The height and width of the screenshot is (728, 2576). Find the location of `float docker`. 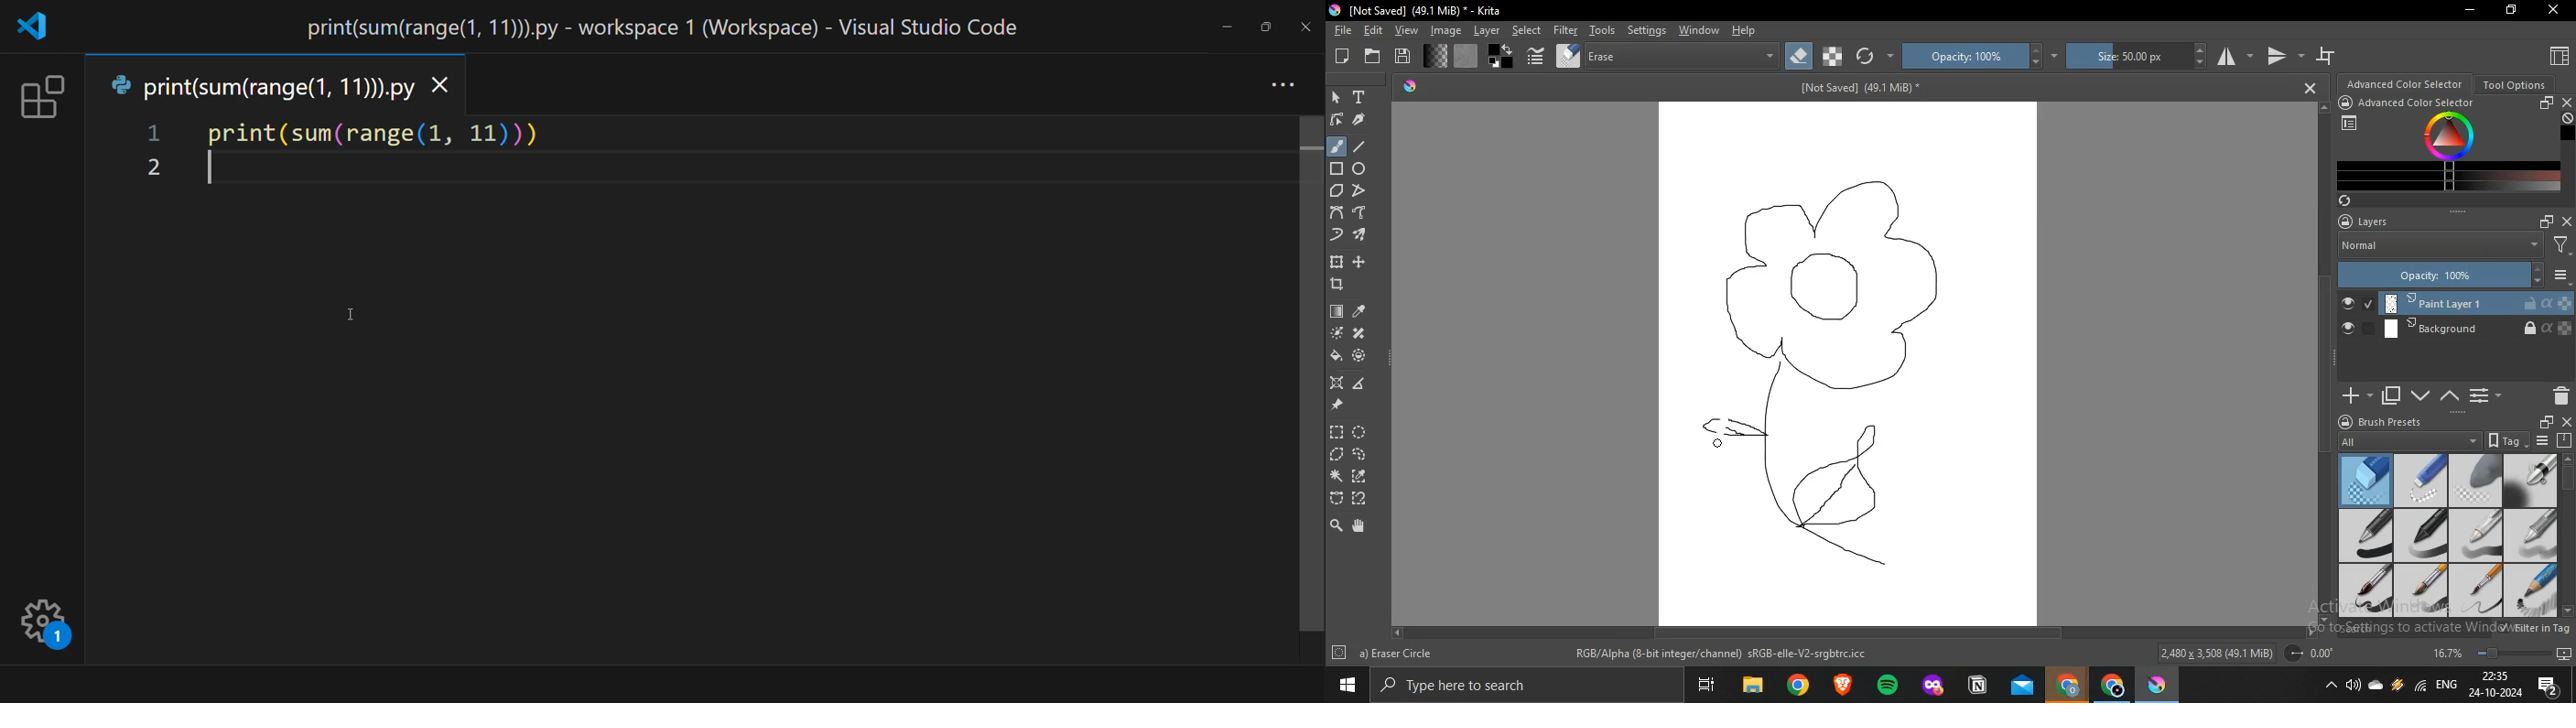

float docker is located at coordinates (2546, 221).